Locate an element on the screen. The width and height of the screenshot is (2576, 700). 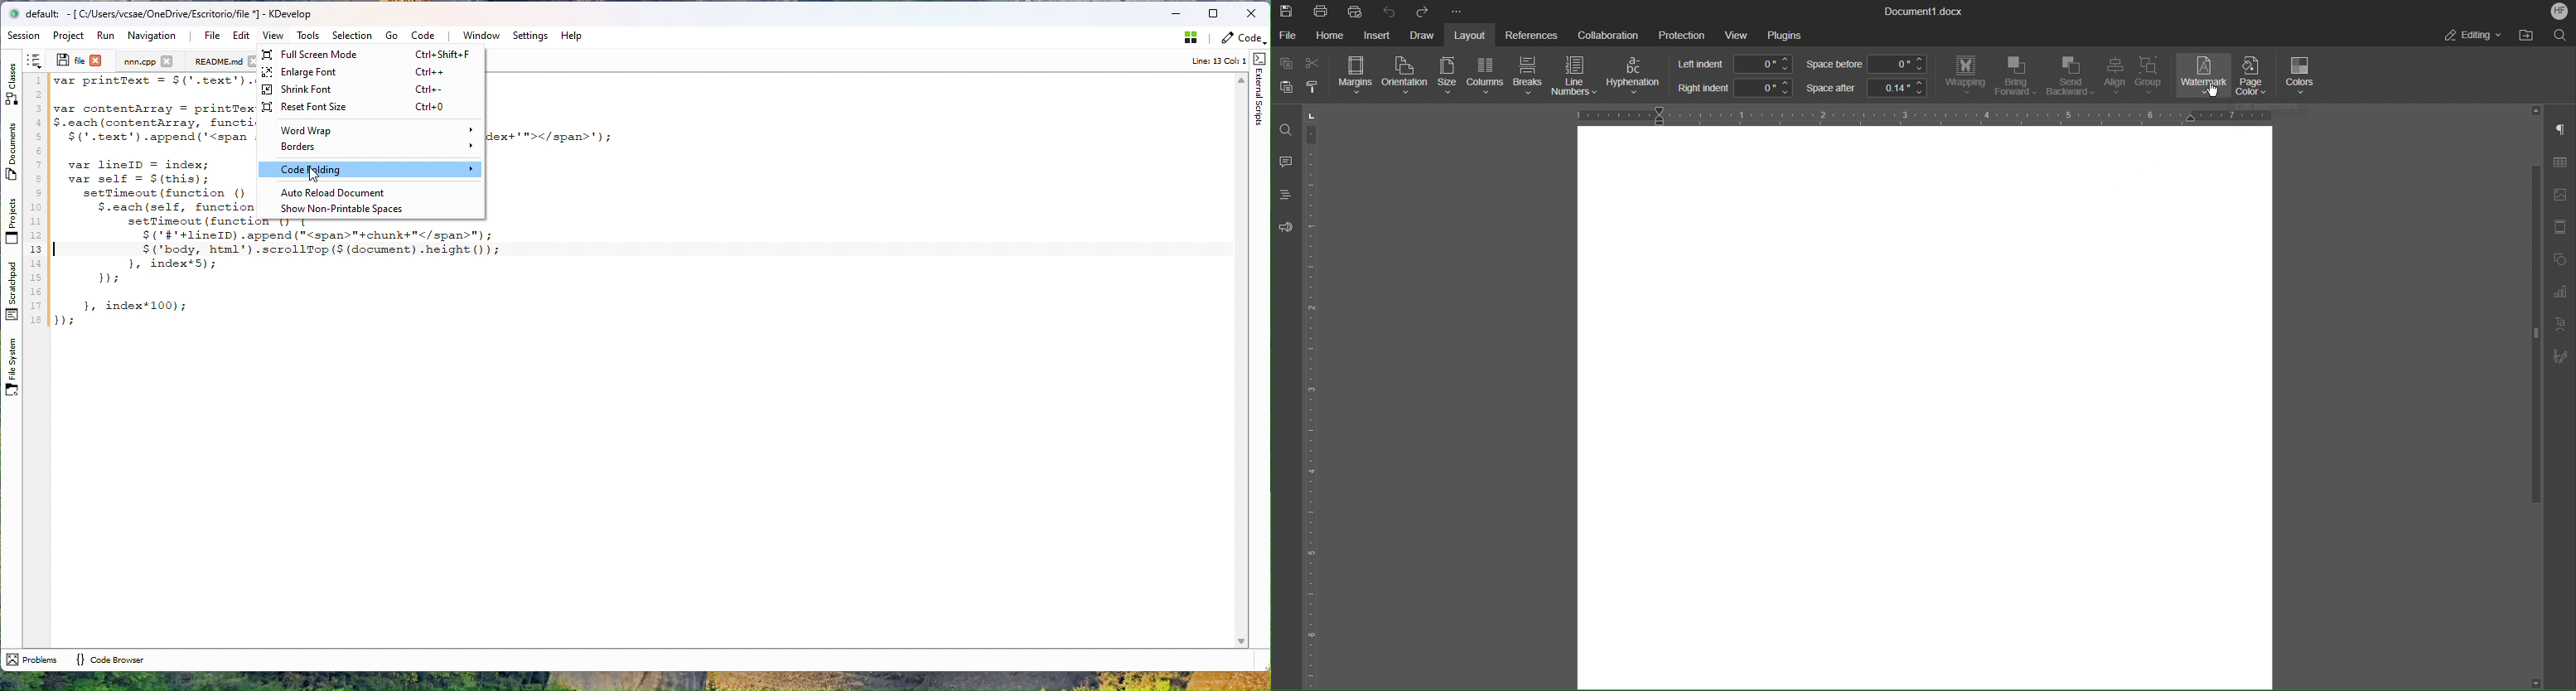
Documents is located at coordinates (12, 154).